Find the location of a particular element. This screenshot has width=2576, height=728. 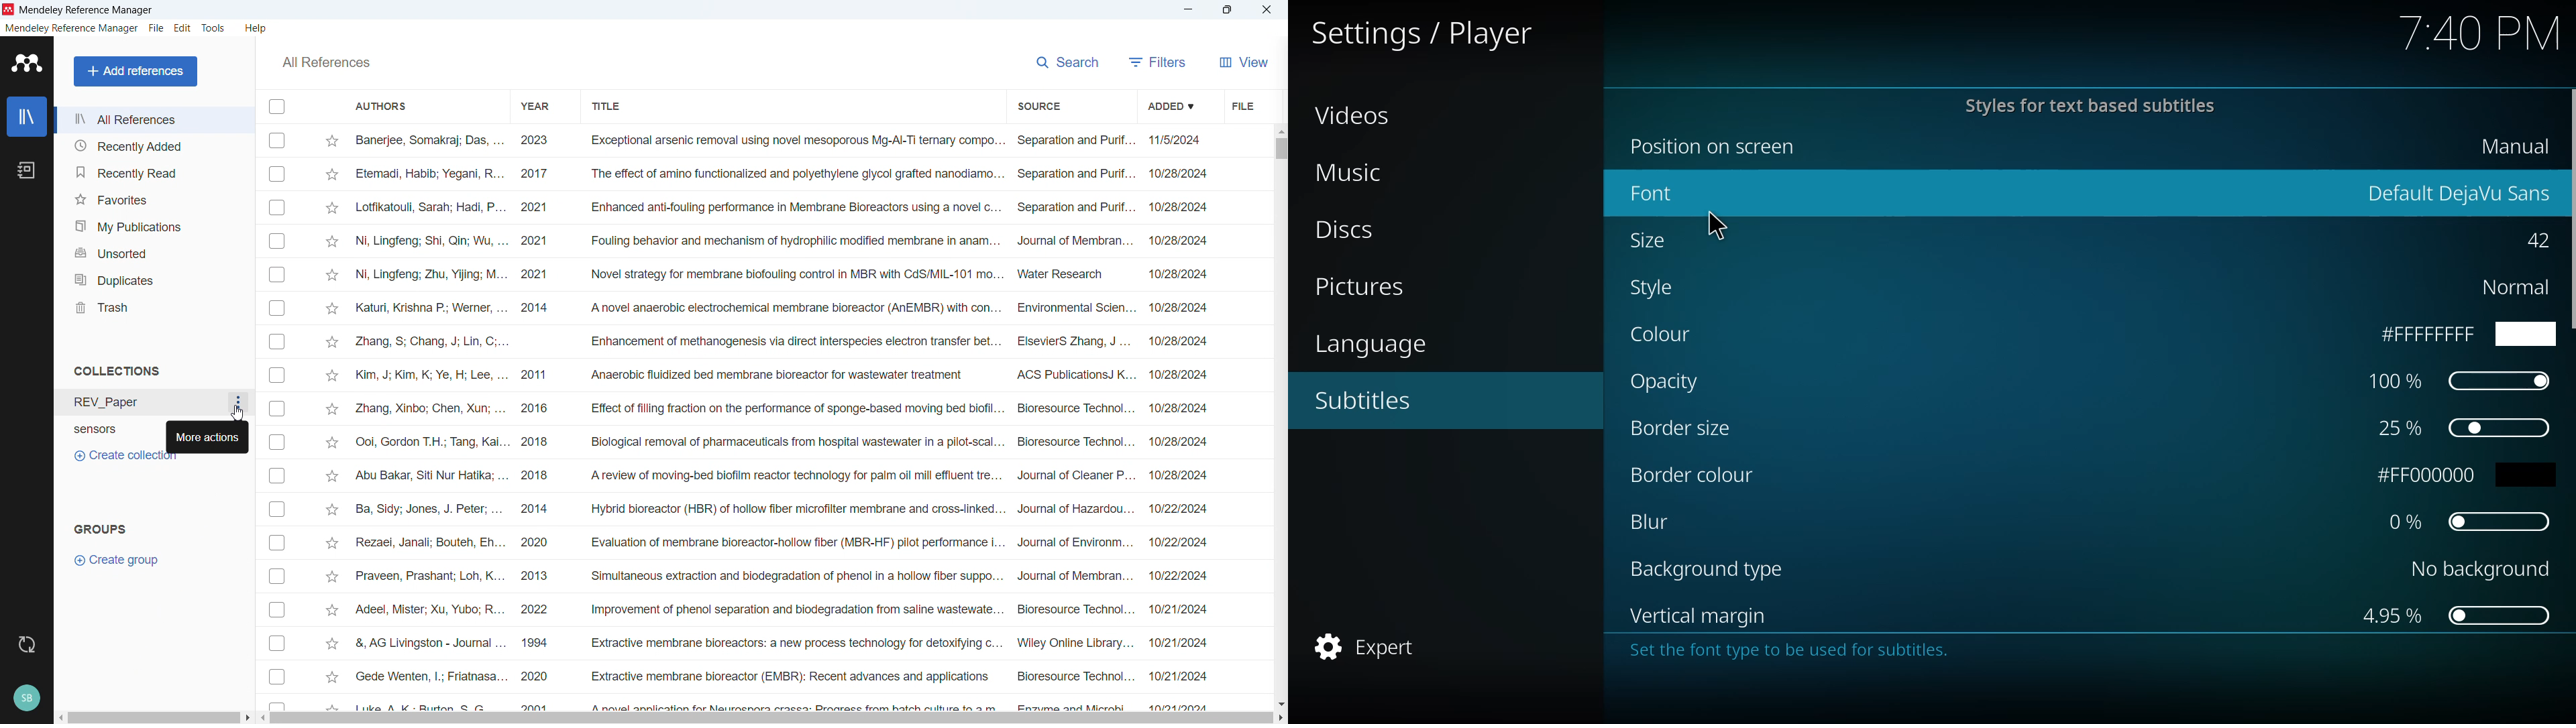

All references  is located at coordinates (154, 120).